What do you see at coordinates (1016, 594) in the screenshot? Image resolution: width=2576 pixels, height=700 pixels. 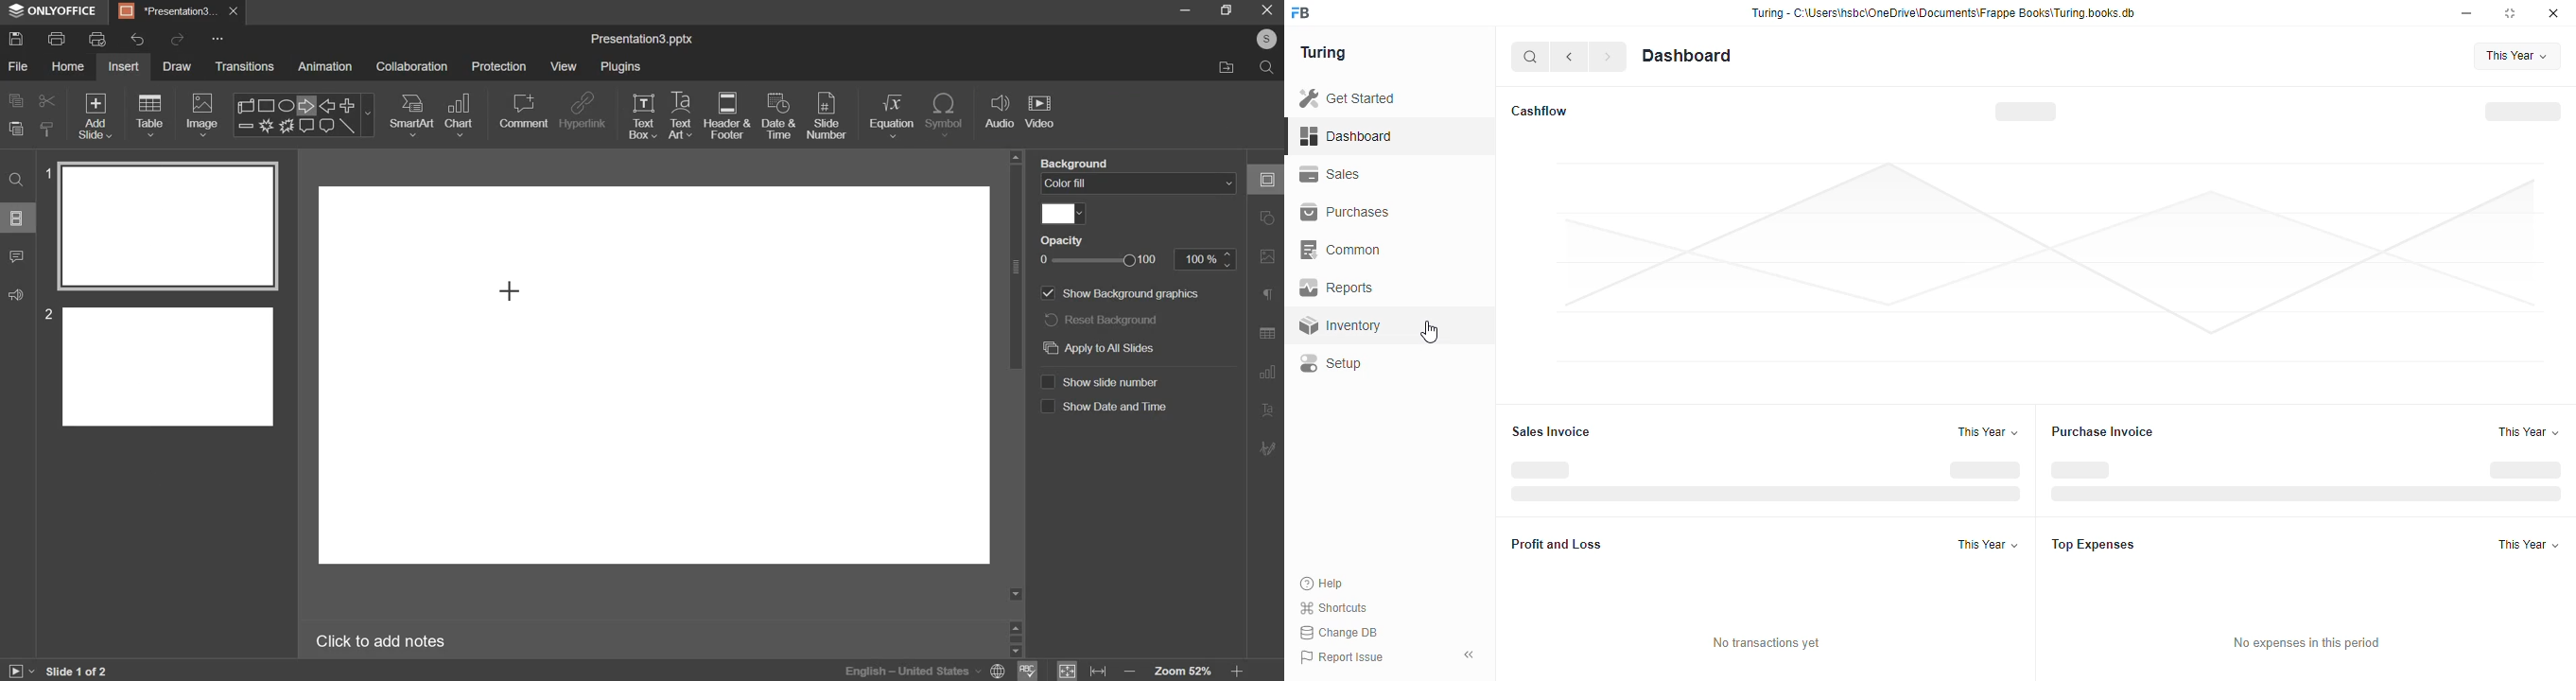 I see `Scroll down` at bounding box center [1016, 594].